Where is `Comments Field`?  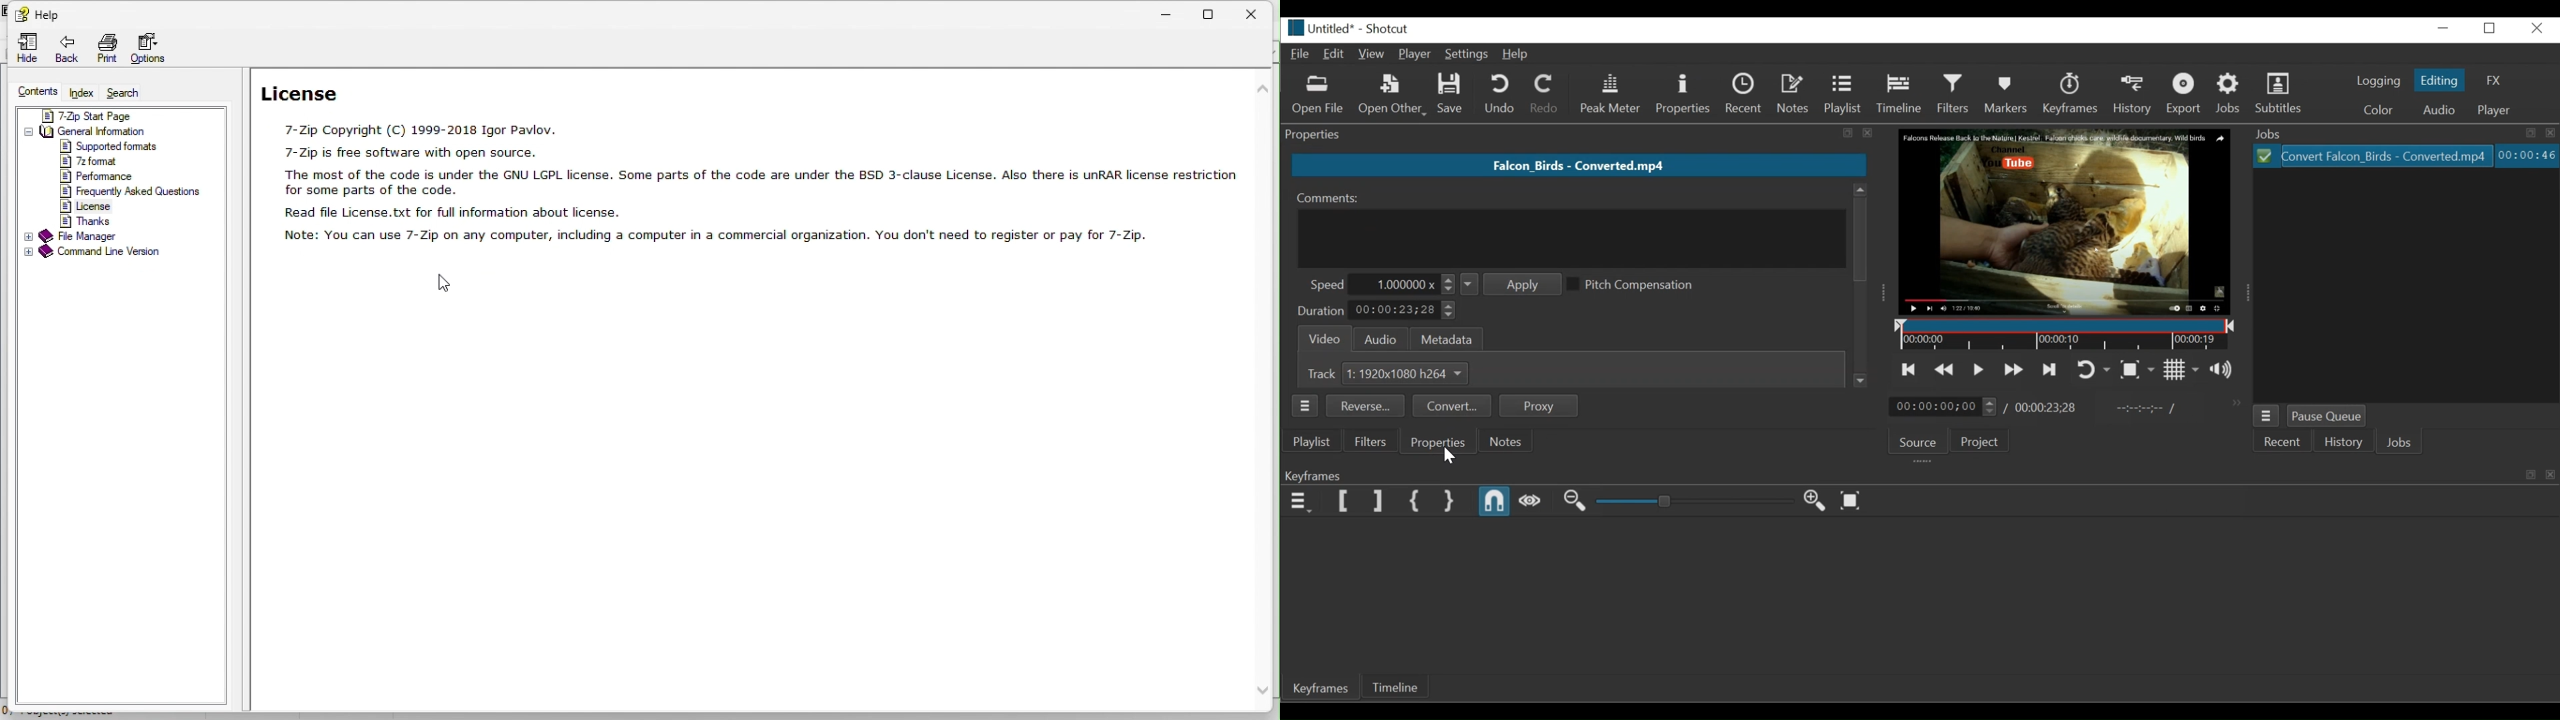 Comments Field is located at coordinates (1571, 238).